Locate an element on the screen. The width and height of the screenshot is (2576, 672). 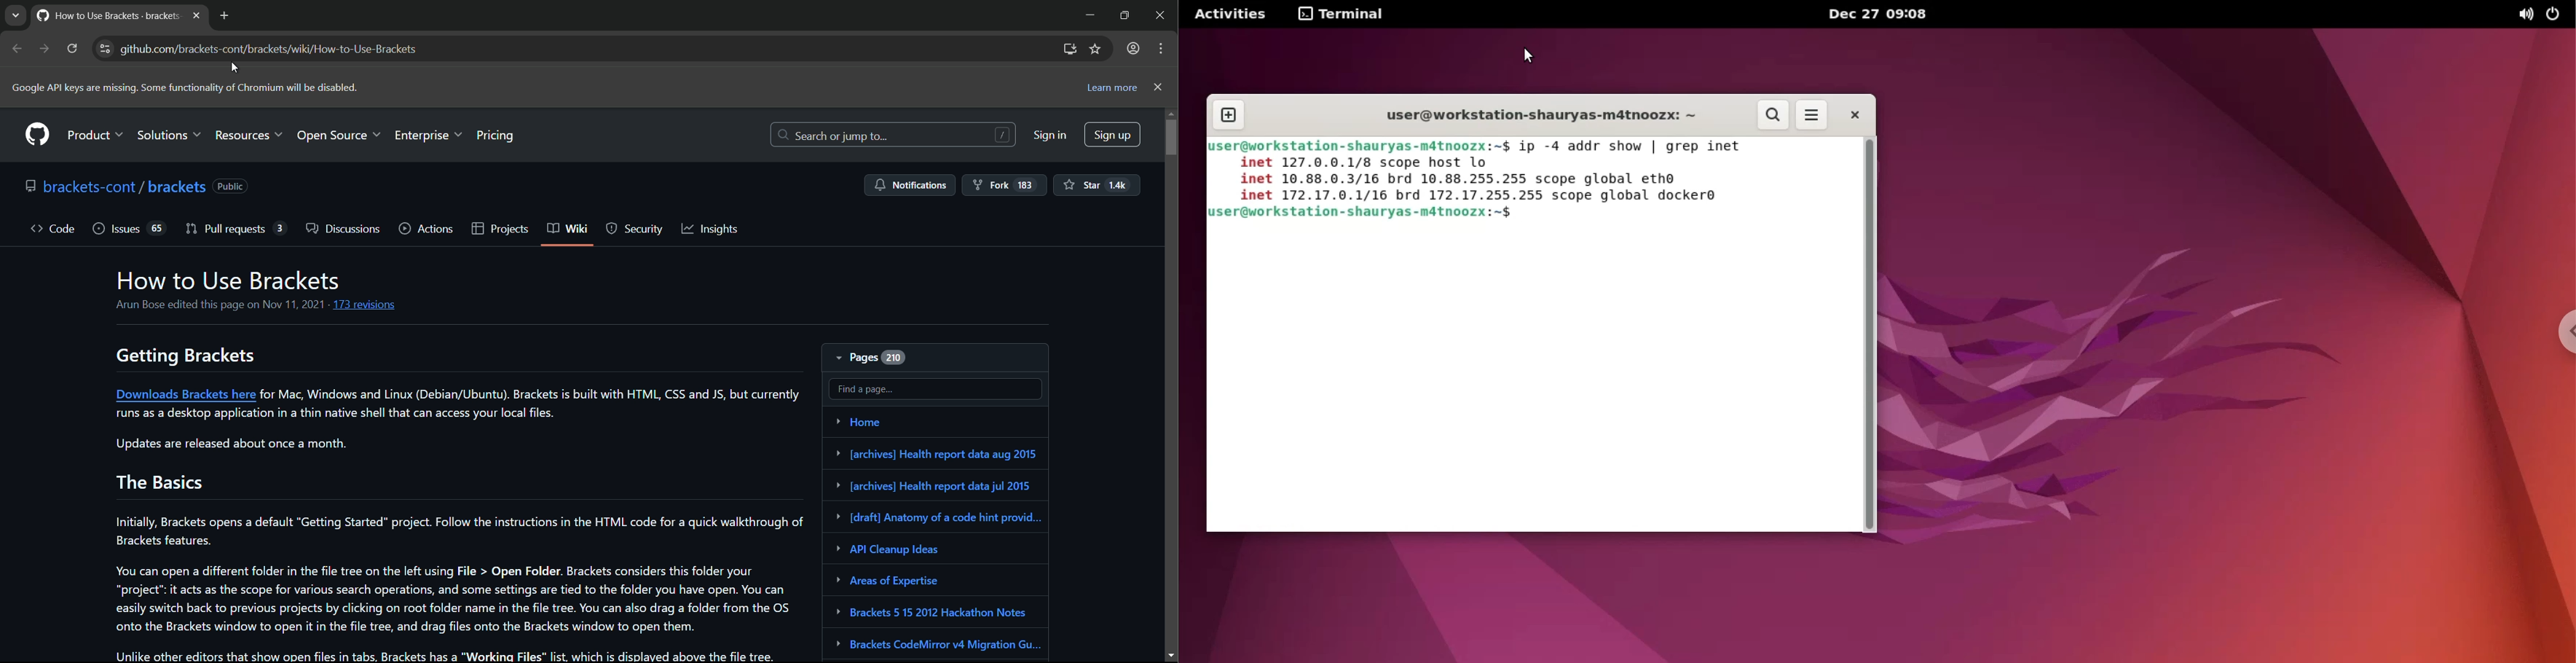
Updates are released about once a month is located at coordinates (233, 444).